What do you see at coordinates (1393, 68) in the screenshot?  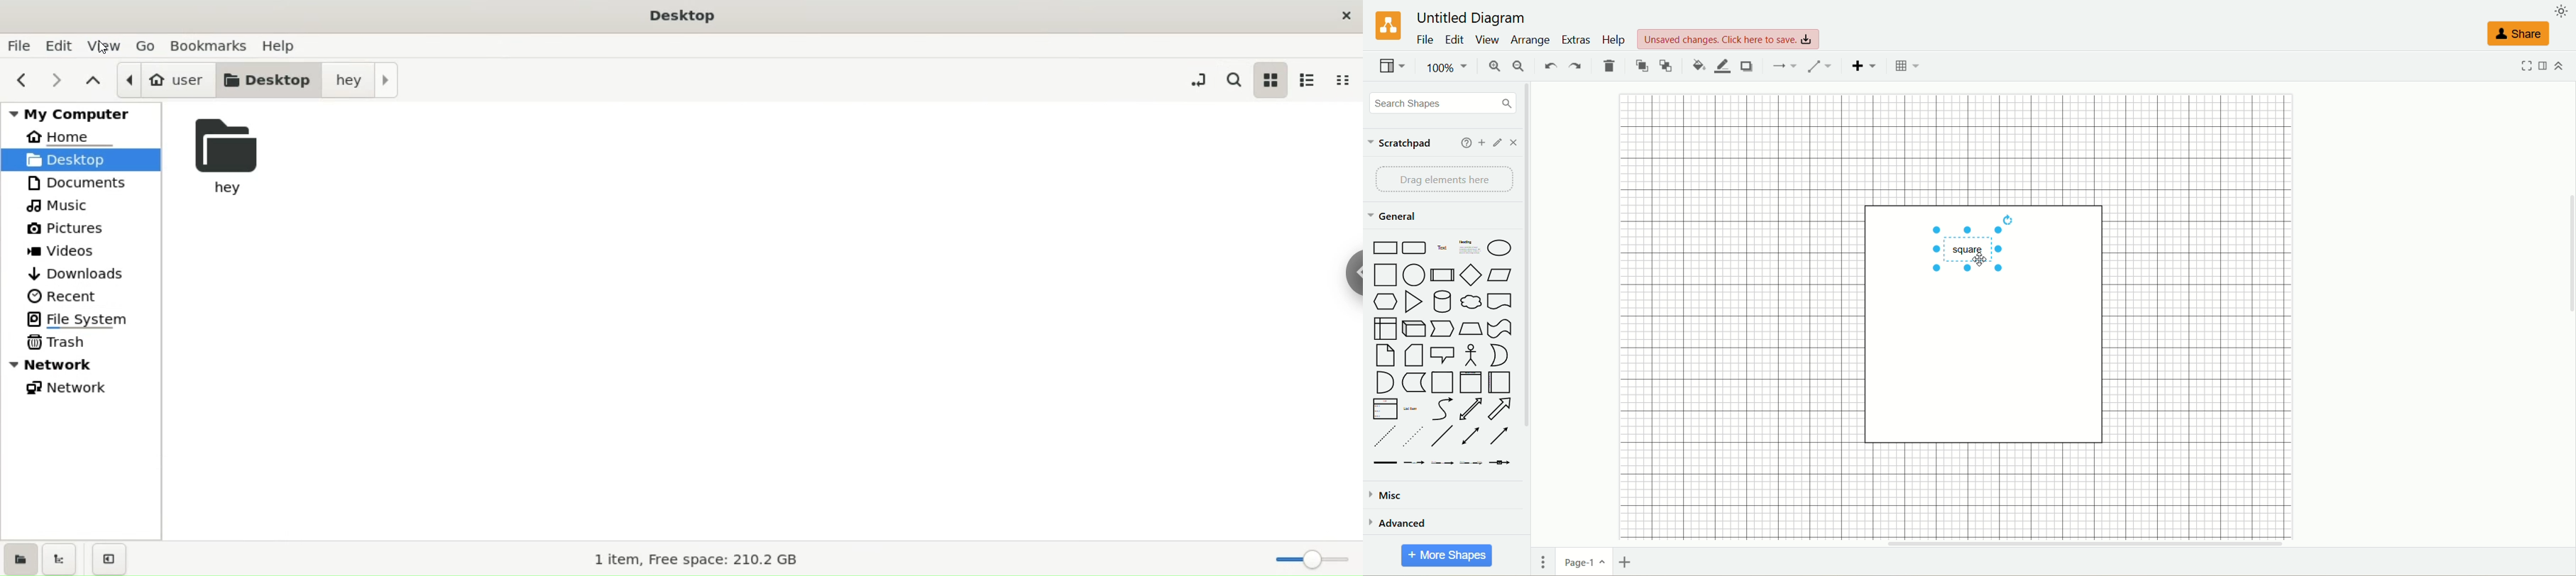 I see `view` at bounding box center [1393, 68].